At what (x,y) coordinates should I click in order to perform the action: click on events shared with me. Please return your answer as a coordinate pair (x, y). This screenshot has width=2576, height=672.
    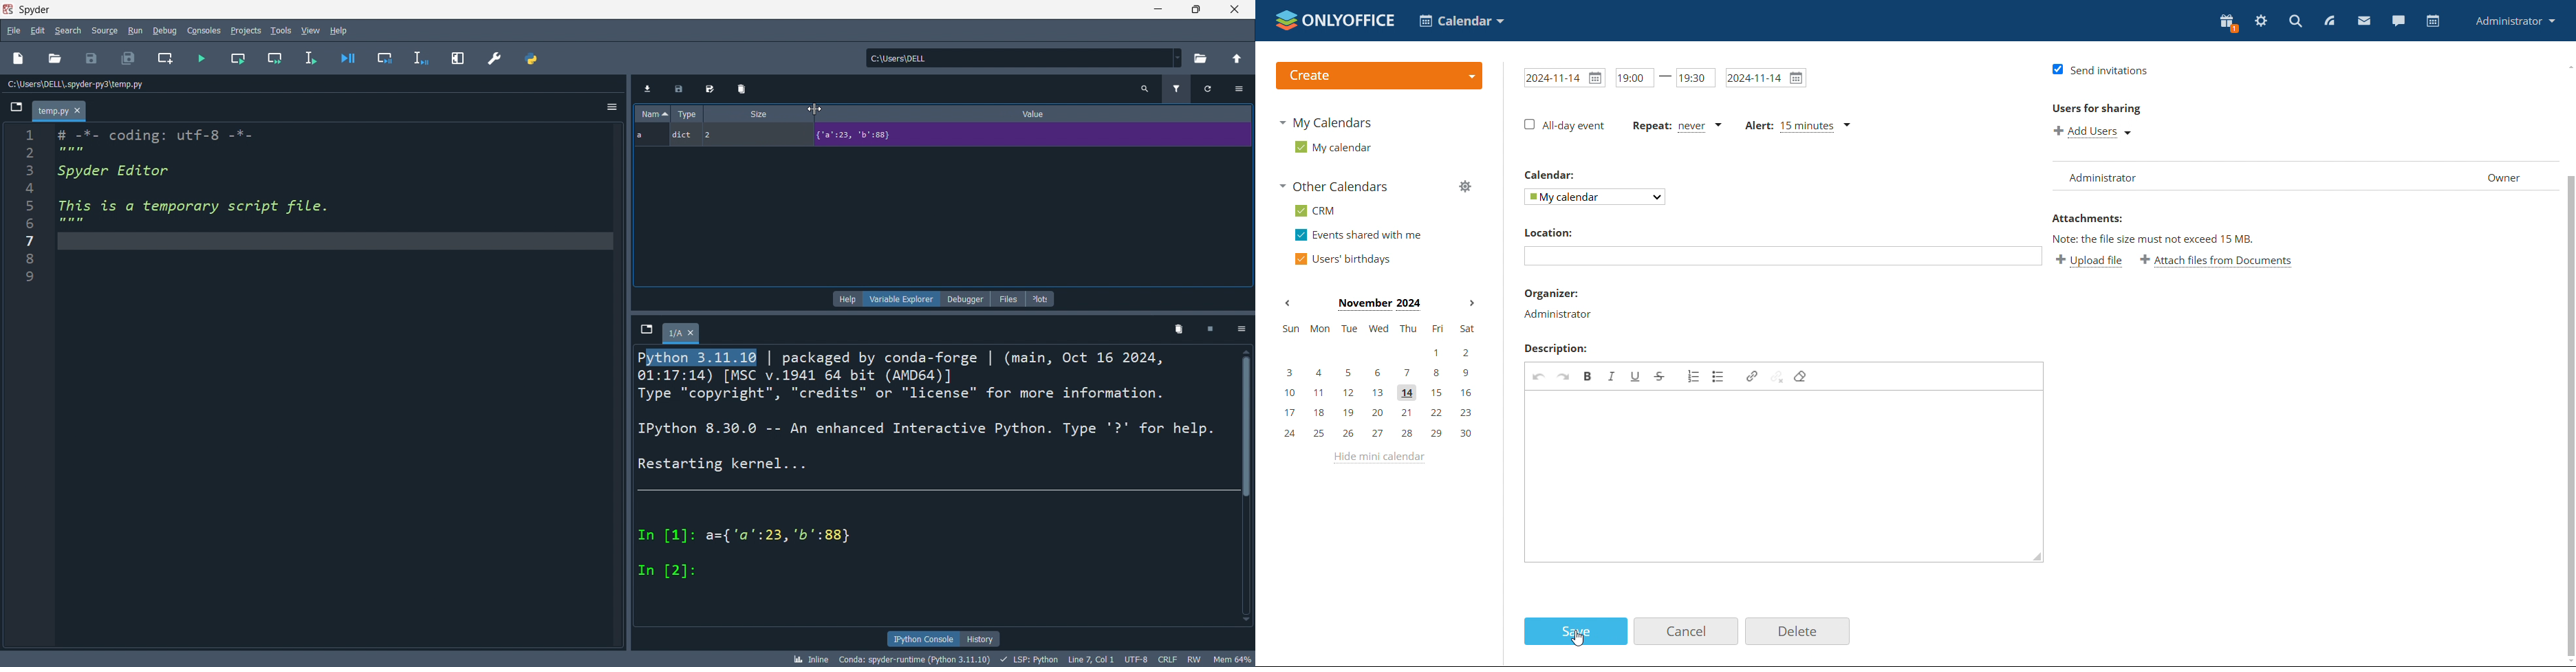
    Looking at the image, I should click on (1358, 235).